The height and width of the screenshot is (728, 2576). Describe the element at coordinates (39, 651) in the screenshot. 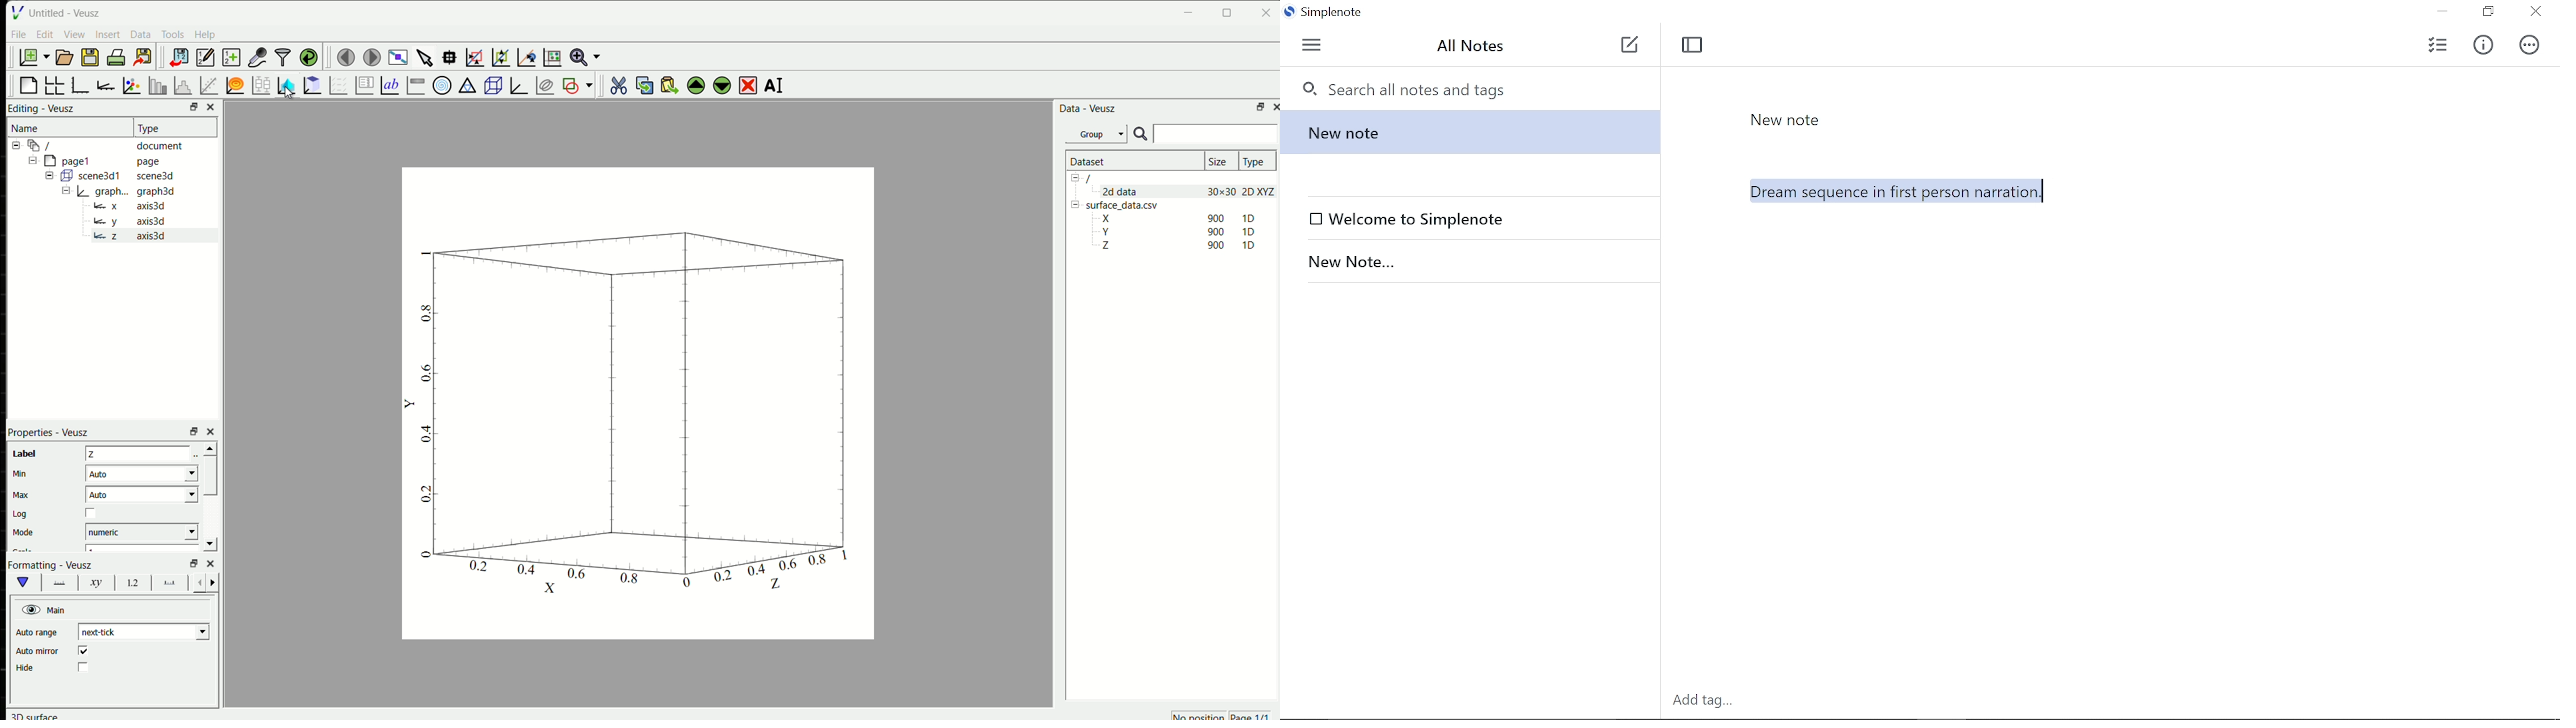

I see `Auto mirror` at that location.